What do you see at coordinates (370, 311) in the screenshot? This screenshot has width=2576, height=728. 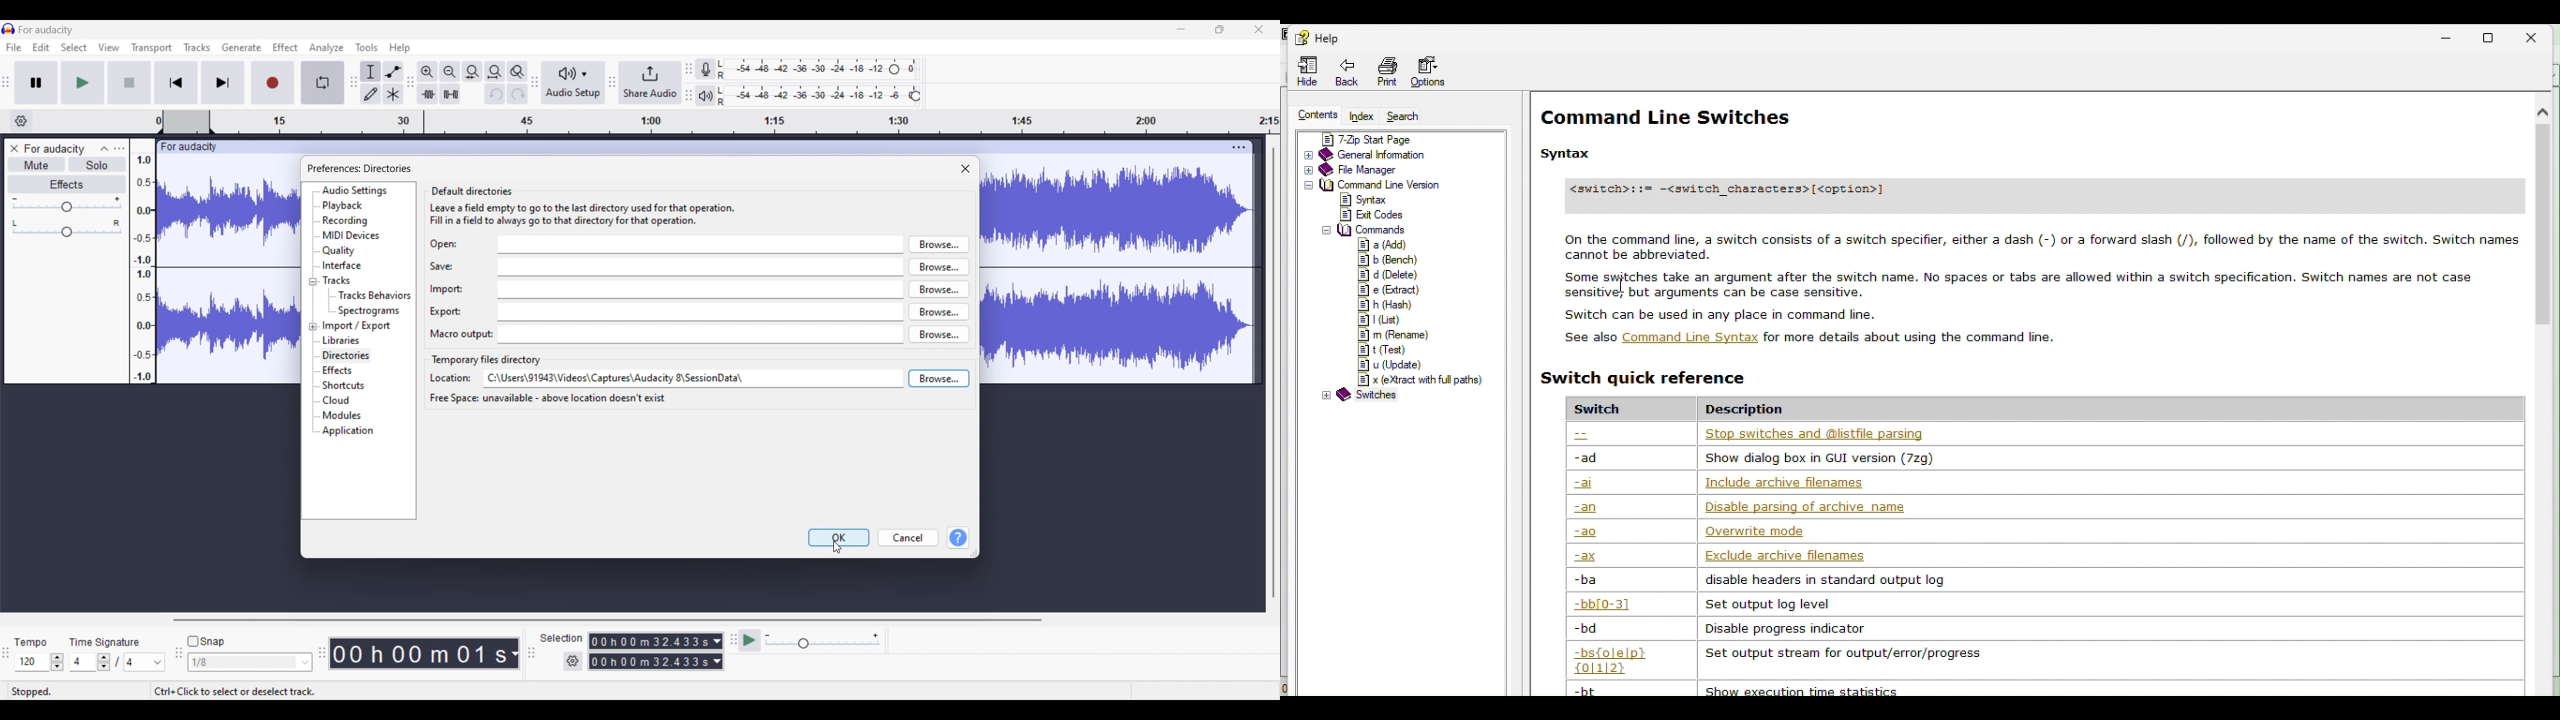 I see `Spectrograms` at bounding box center [370, 311].